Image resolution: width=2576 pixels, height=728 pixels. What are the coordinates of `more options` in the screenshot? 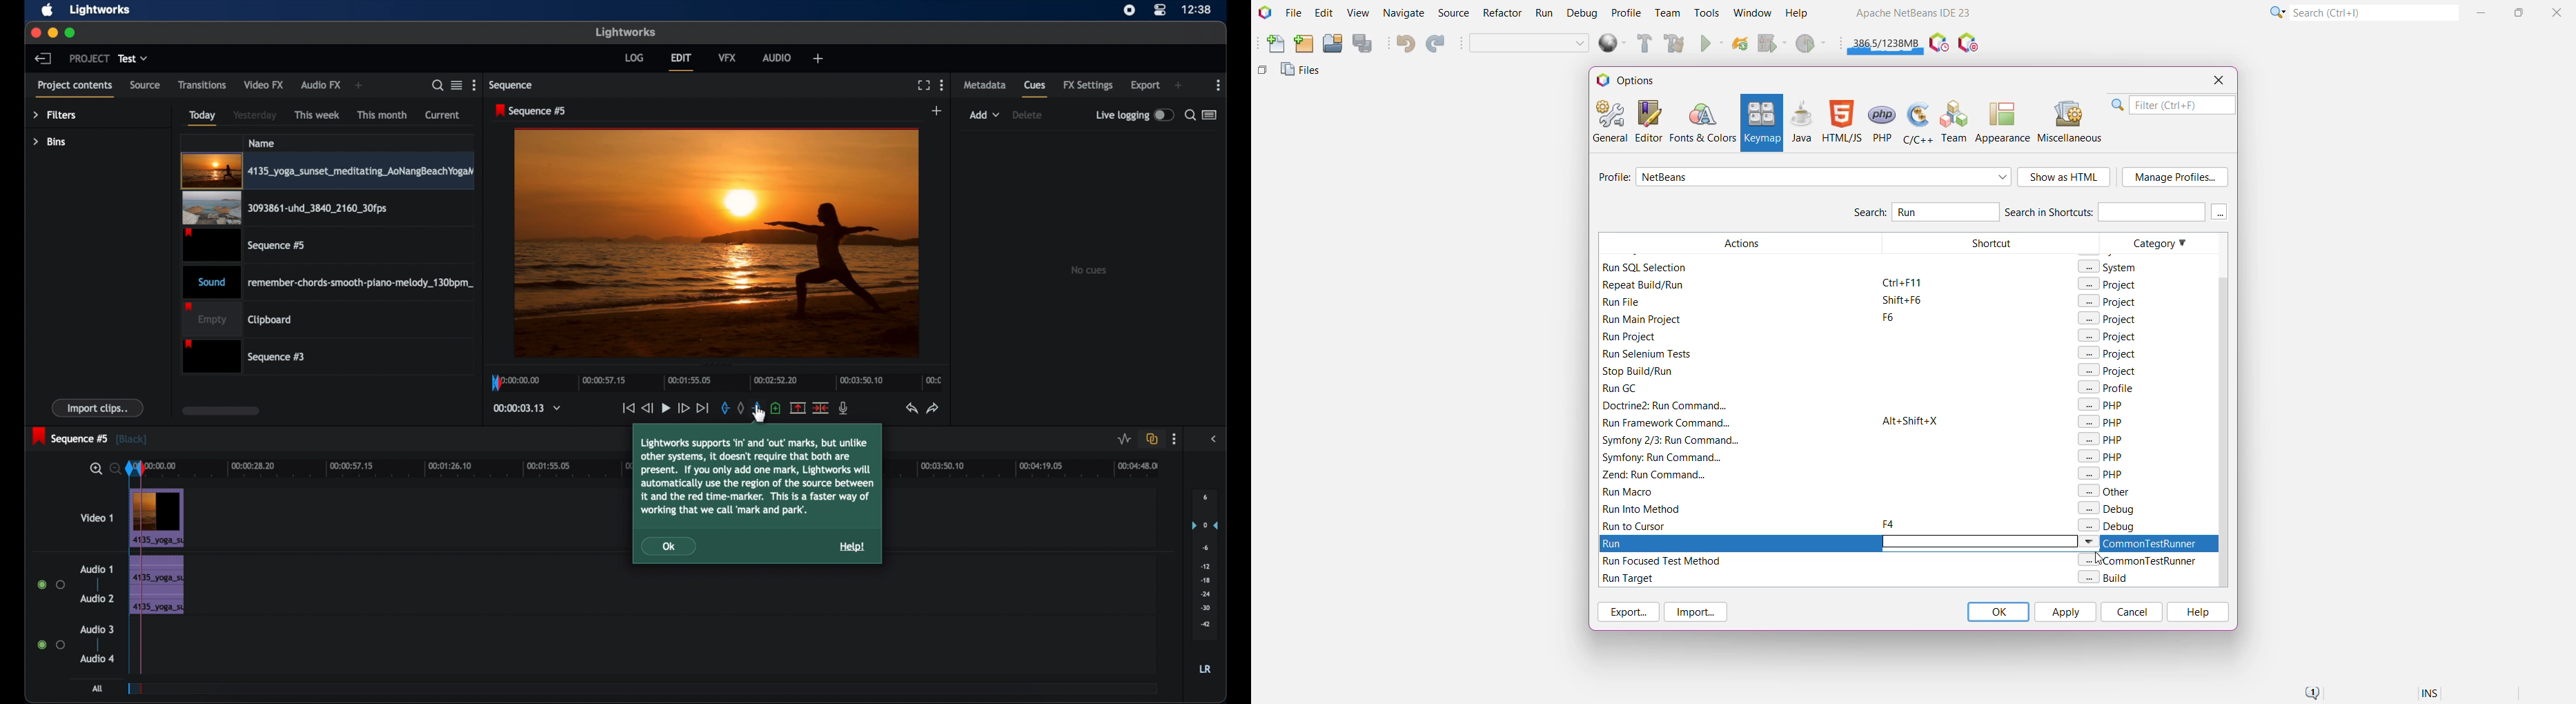 It's located at (942, 85).